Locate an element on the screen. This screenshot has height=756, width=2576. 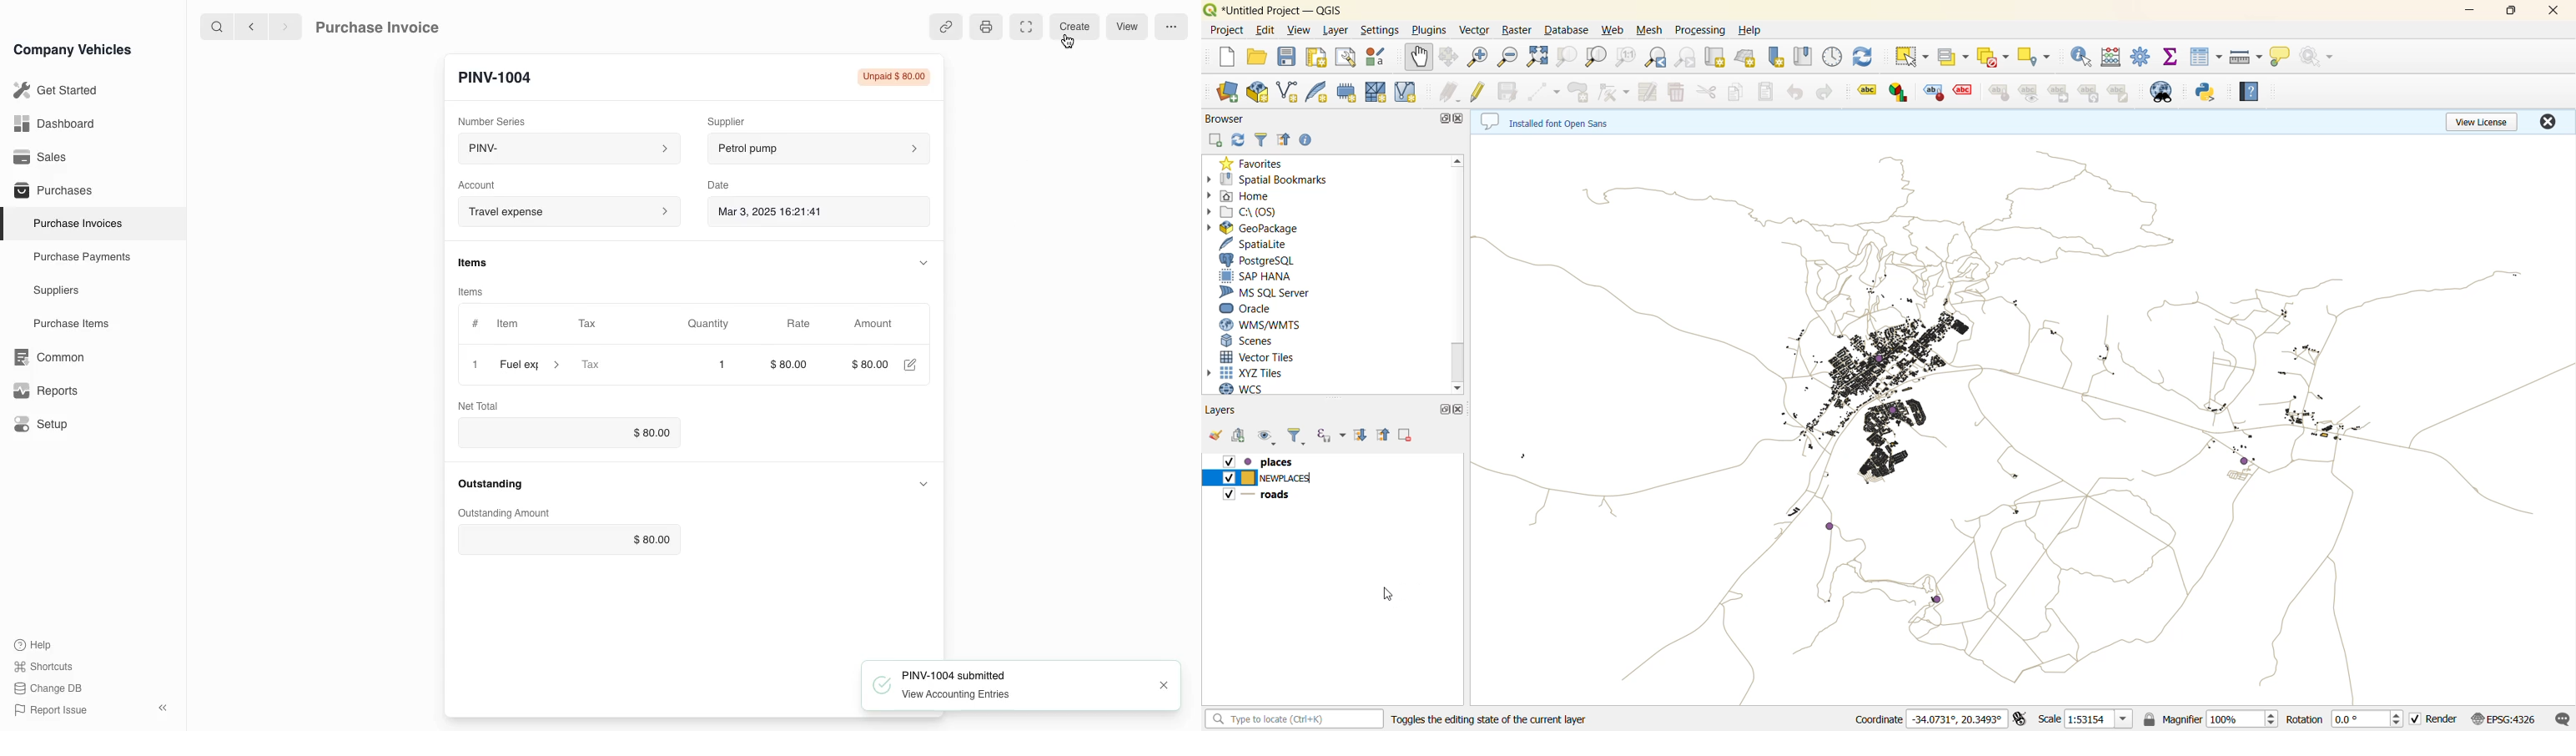
Date is located at coordinates (719, 185).